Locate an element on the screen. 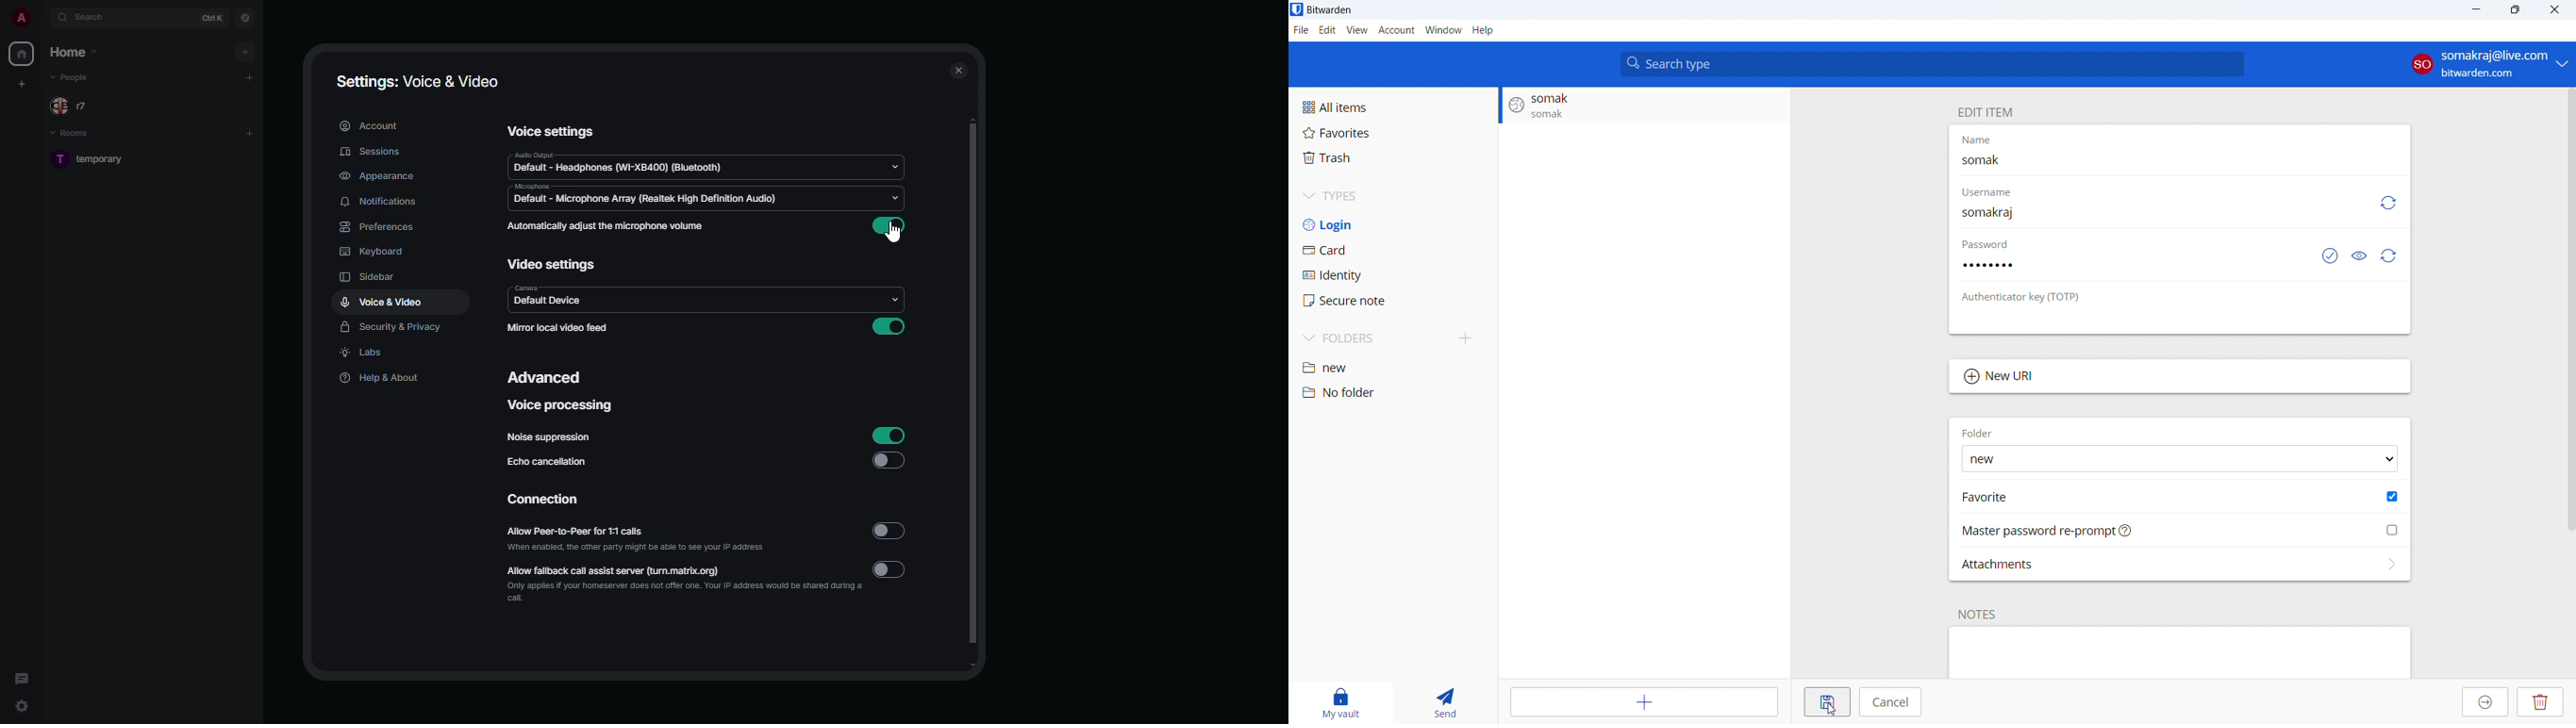  enabled is located at coordinates (893, 226).